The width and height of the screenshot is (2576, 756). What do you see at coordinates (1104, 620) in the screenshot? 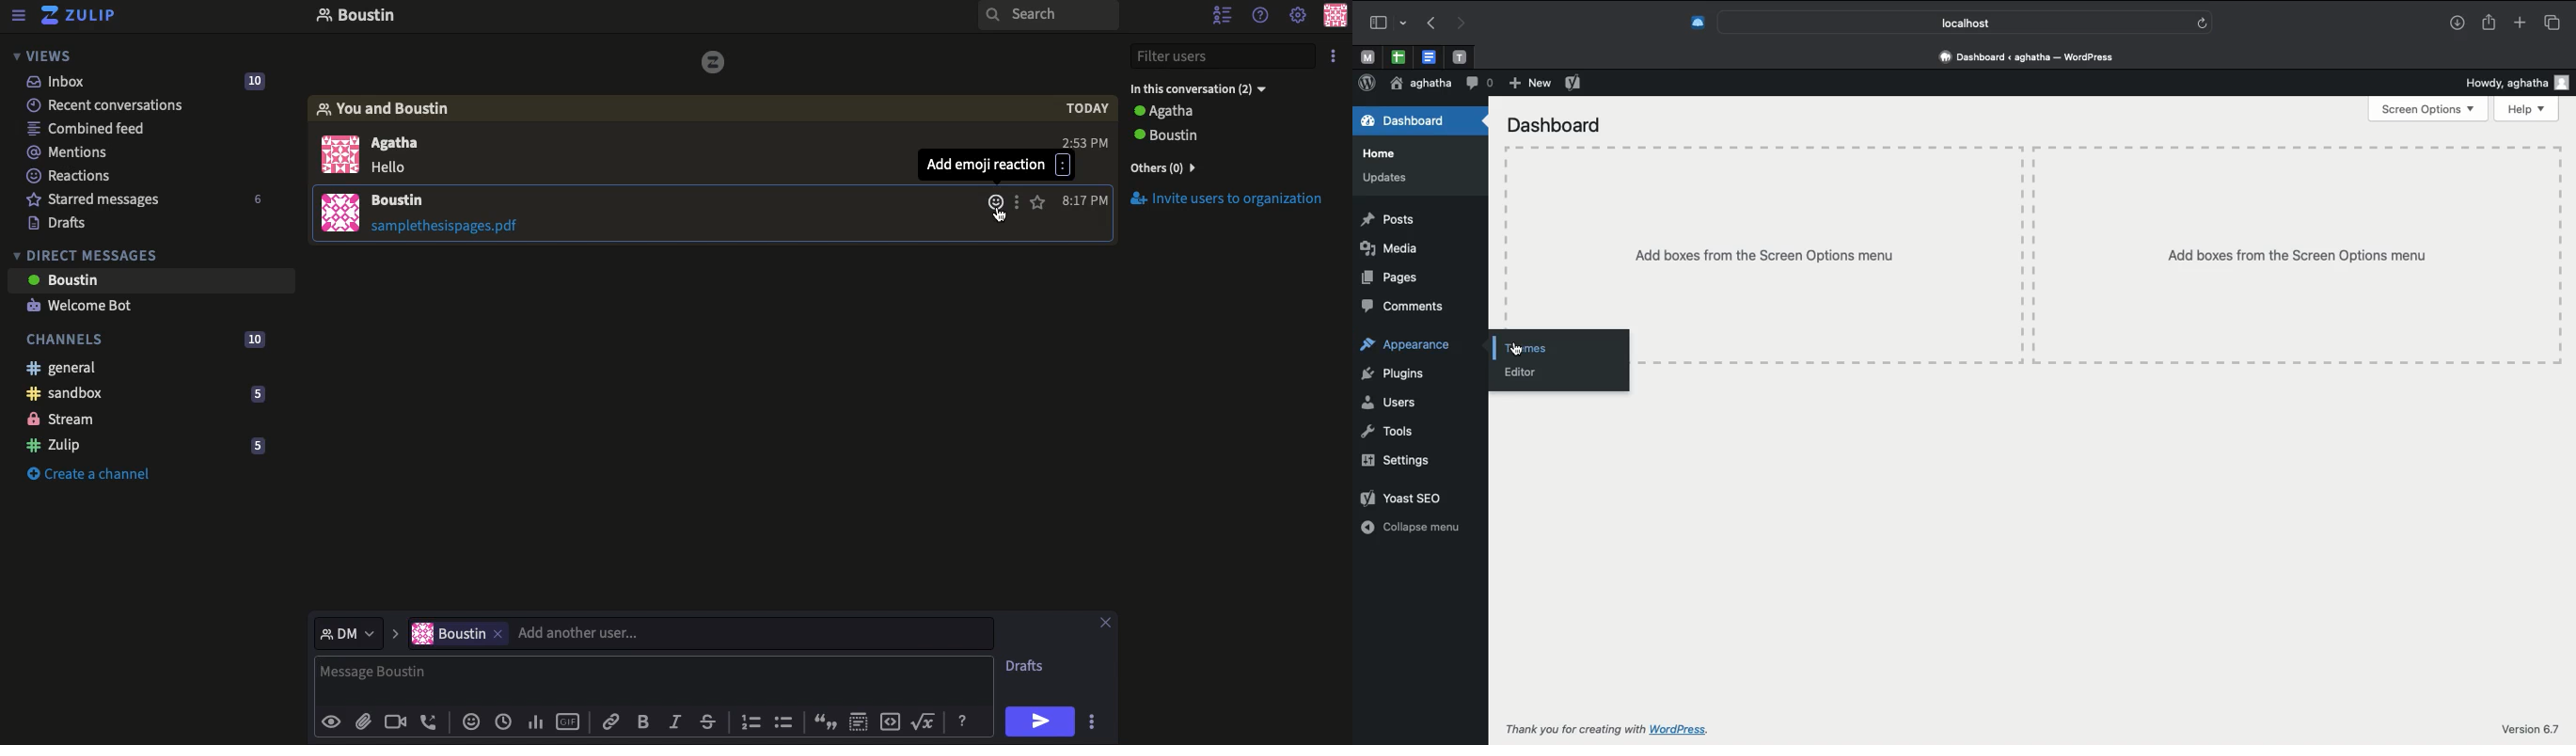
I see `Close` at bounding box center [1104, 620].